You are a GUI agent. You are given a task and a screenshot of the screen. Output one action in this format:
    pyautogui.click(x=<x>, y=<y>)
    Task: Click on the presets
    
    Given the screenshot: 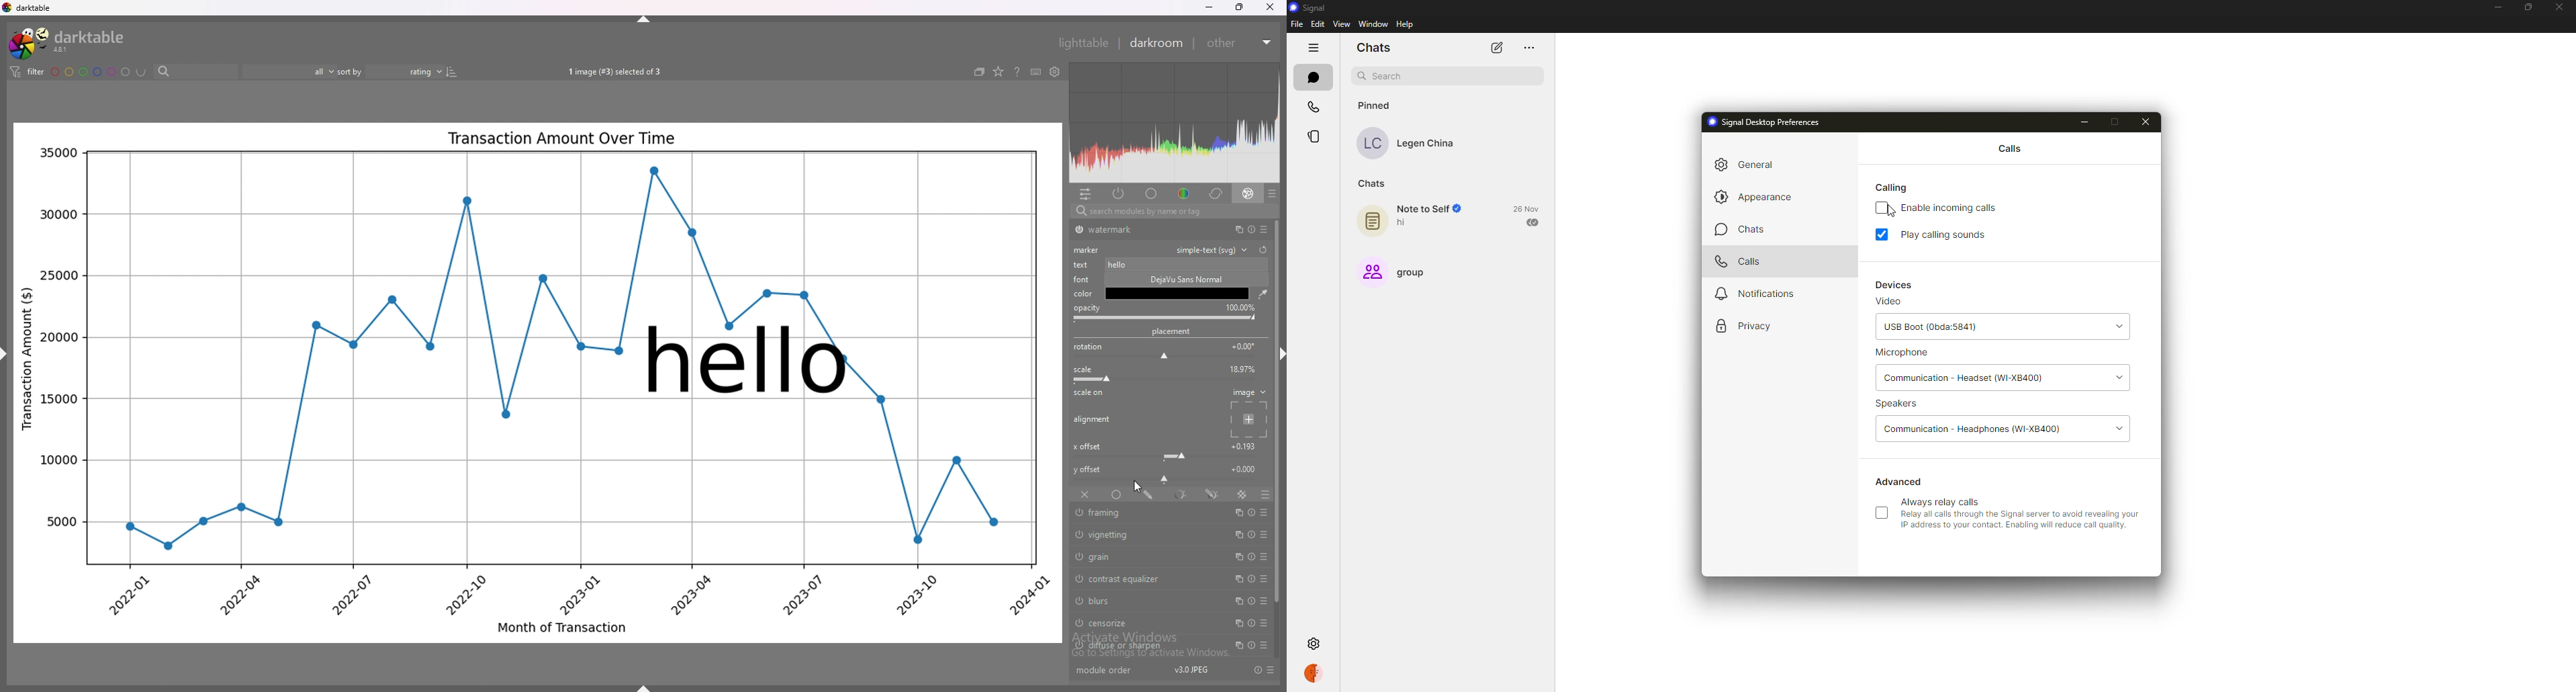 What is the action you would take?
    pyautogui.click(x=1266, y=601)
    